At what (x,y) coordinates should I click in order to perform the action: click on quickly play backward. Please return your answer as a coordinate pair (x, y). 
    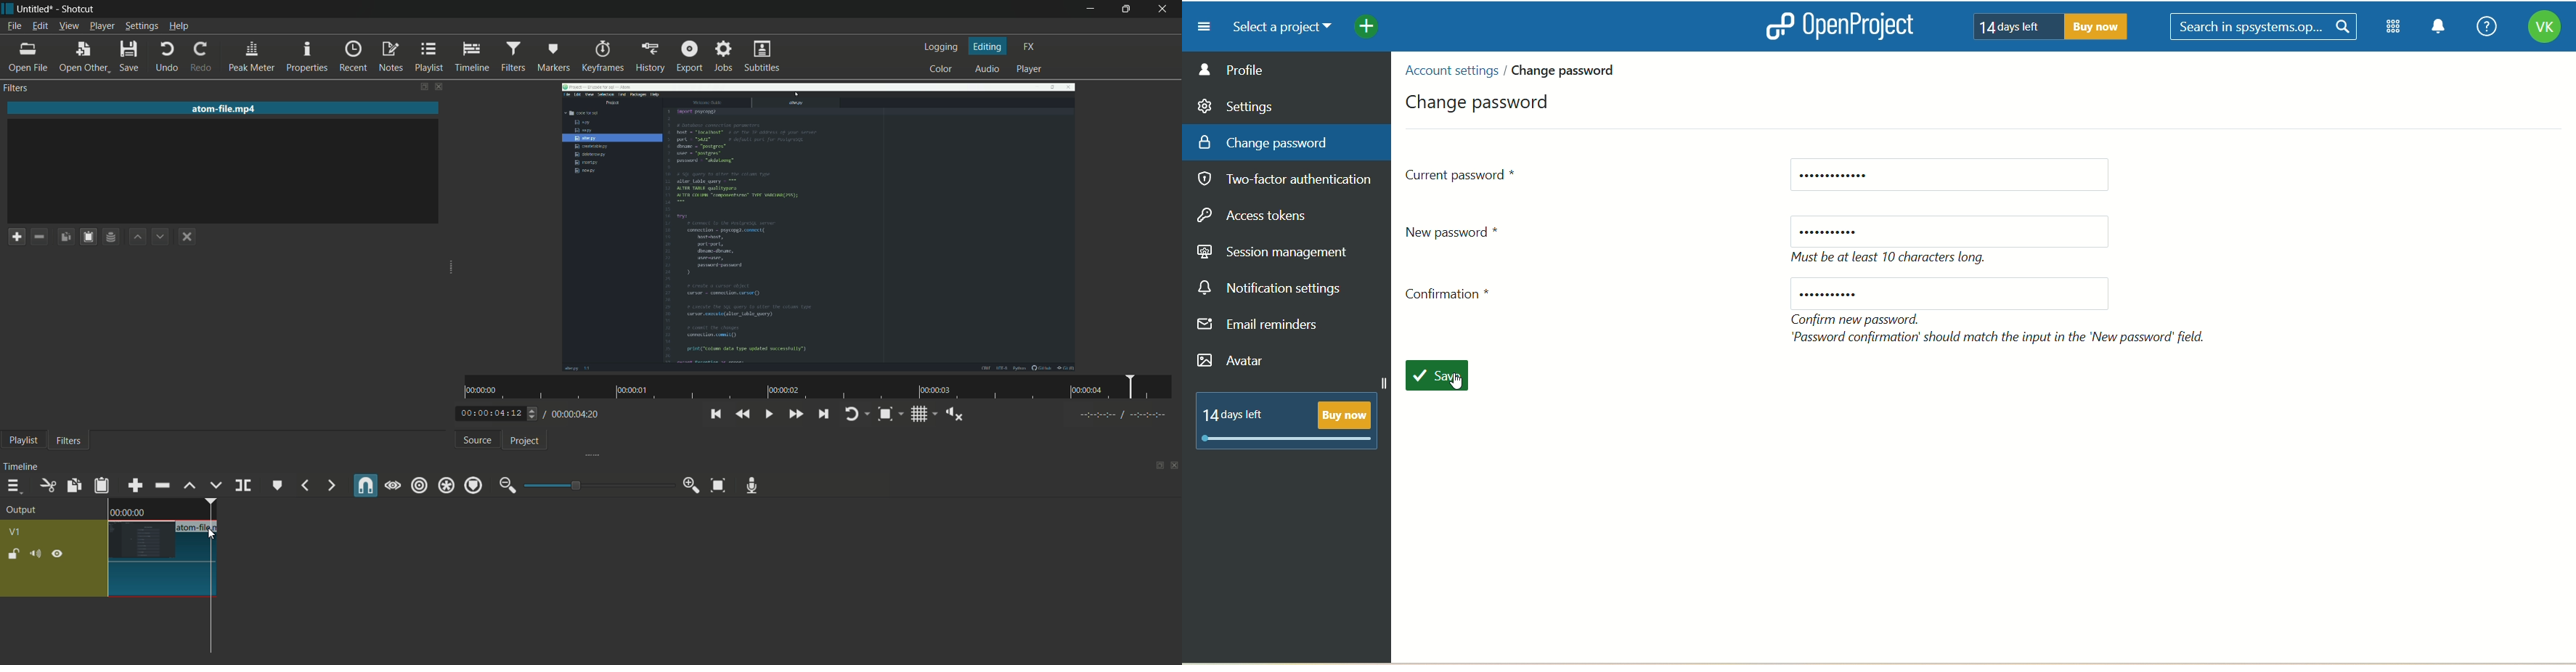
    Looking at the image, I should click on (743, 414).